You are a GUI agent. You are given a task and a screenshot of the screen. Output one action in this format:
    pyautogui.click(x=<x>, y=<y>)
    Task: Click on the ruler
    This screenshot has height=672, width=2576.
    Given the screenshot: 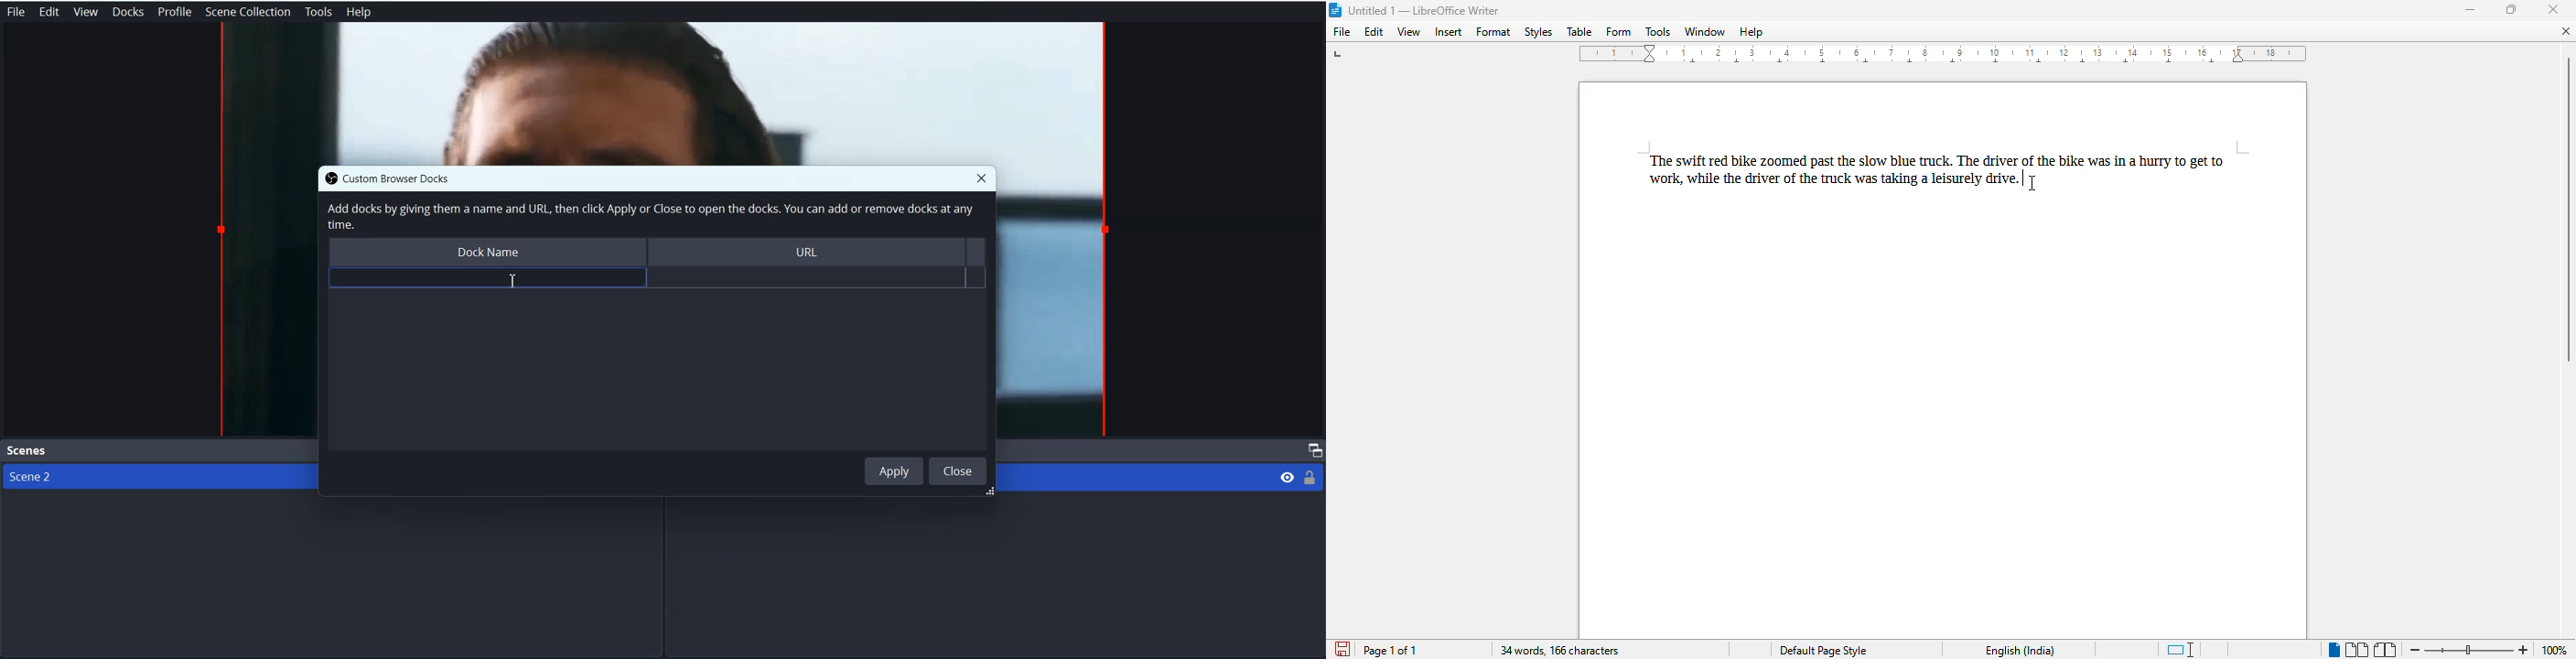 What is the action you would take?
    pyautogui.click(x=1944, y=54)
    